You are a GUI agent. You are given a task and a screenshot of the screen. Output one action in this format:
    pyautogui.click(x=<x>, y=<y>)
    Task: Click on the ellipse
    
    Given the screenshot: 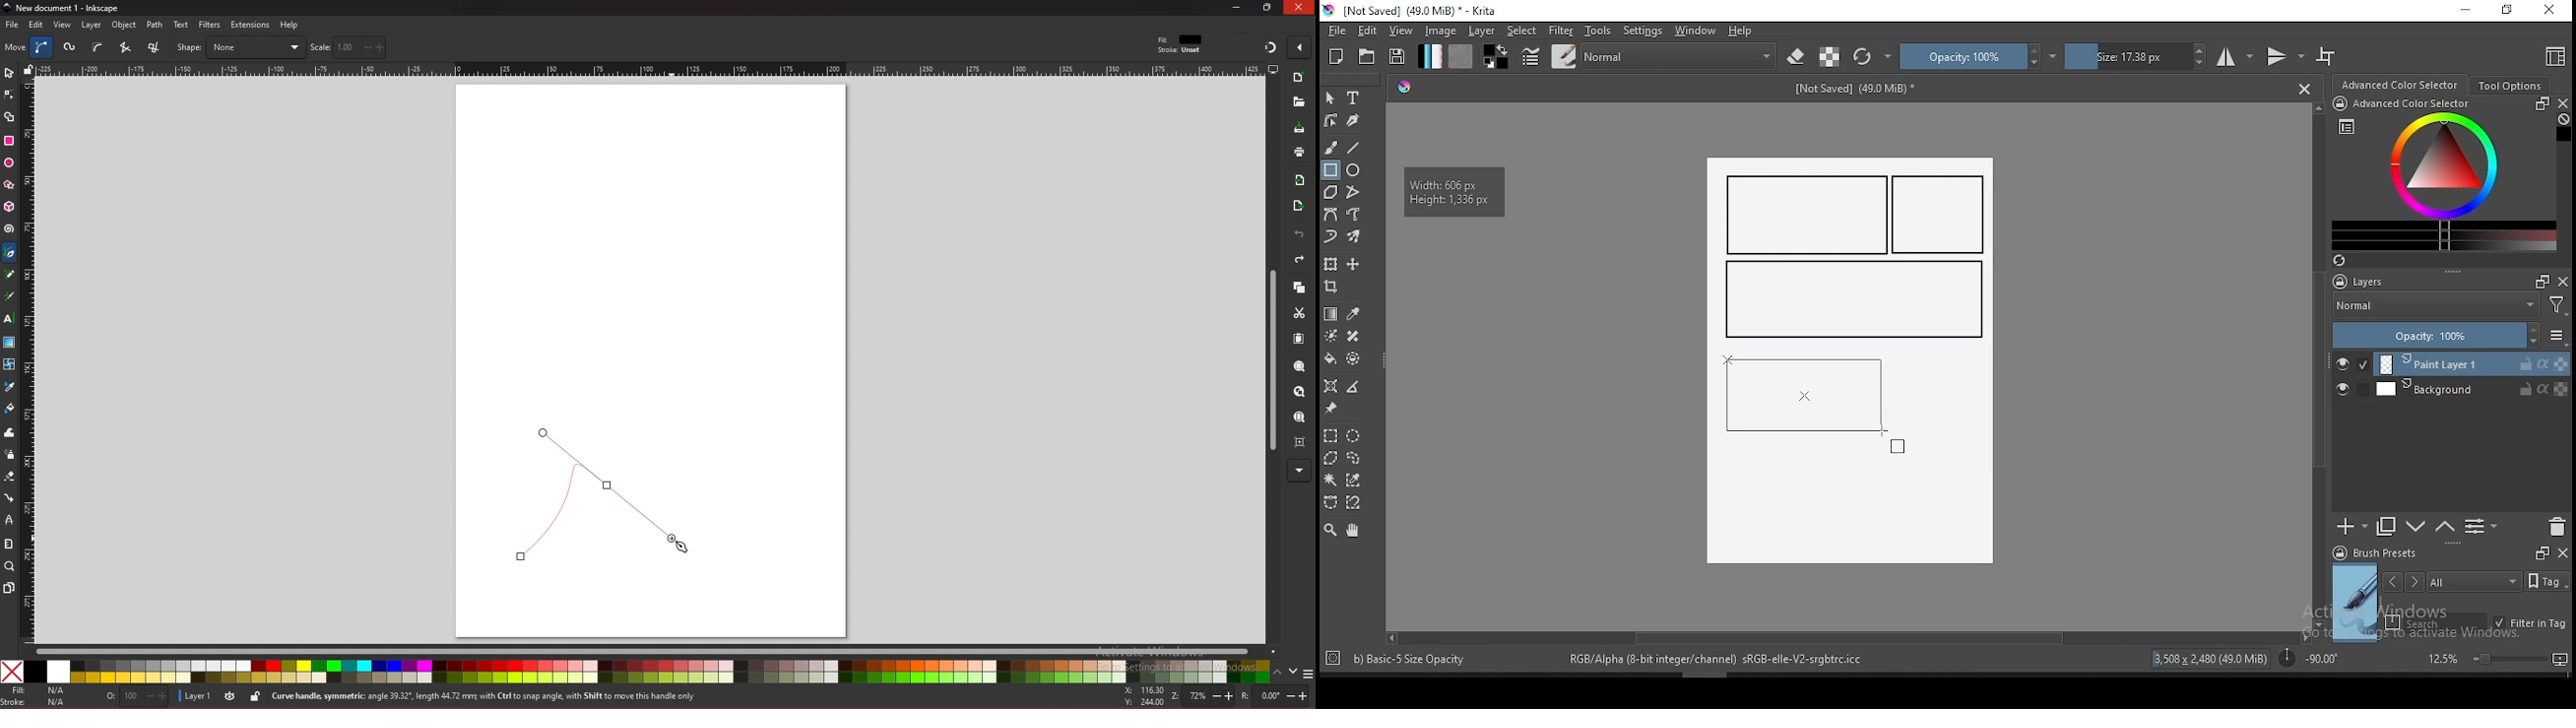 What is the action you would take?
    pyautogui.click(x=9, y=163)
    